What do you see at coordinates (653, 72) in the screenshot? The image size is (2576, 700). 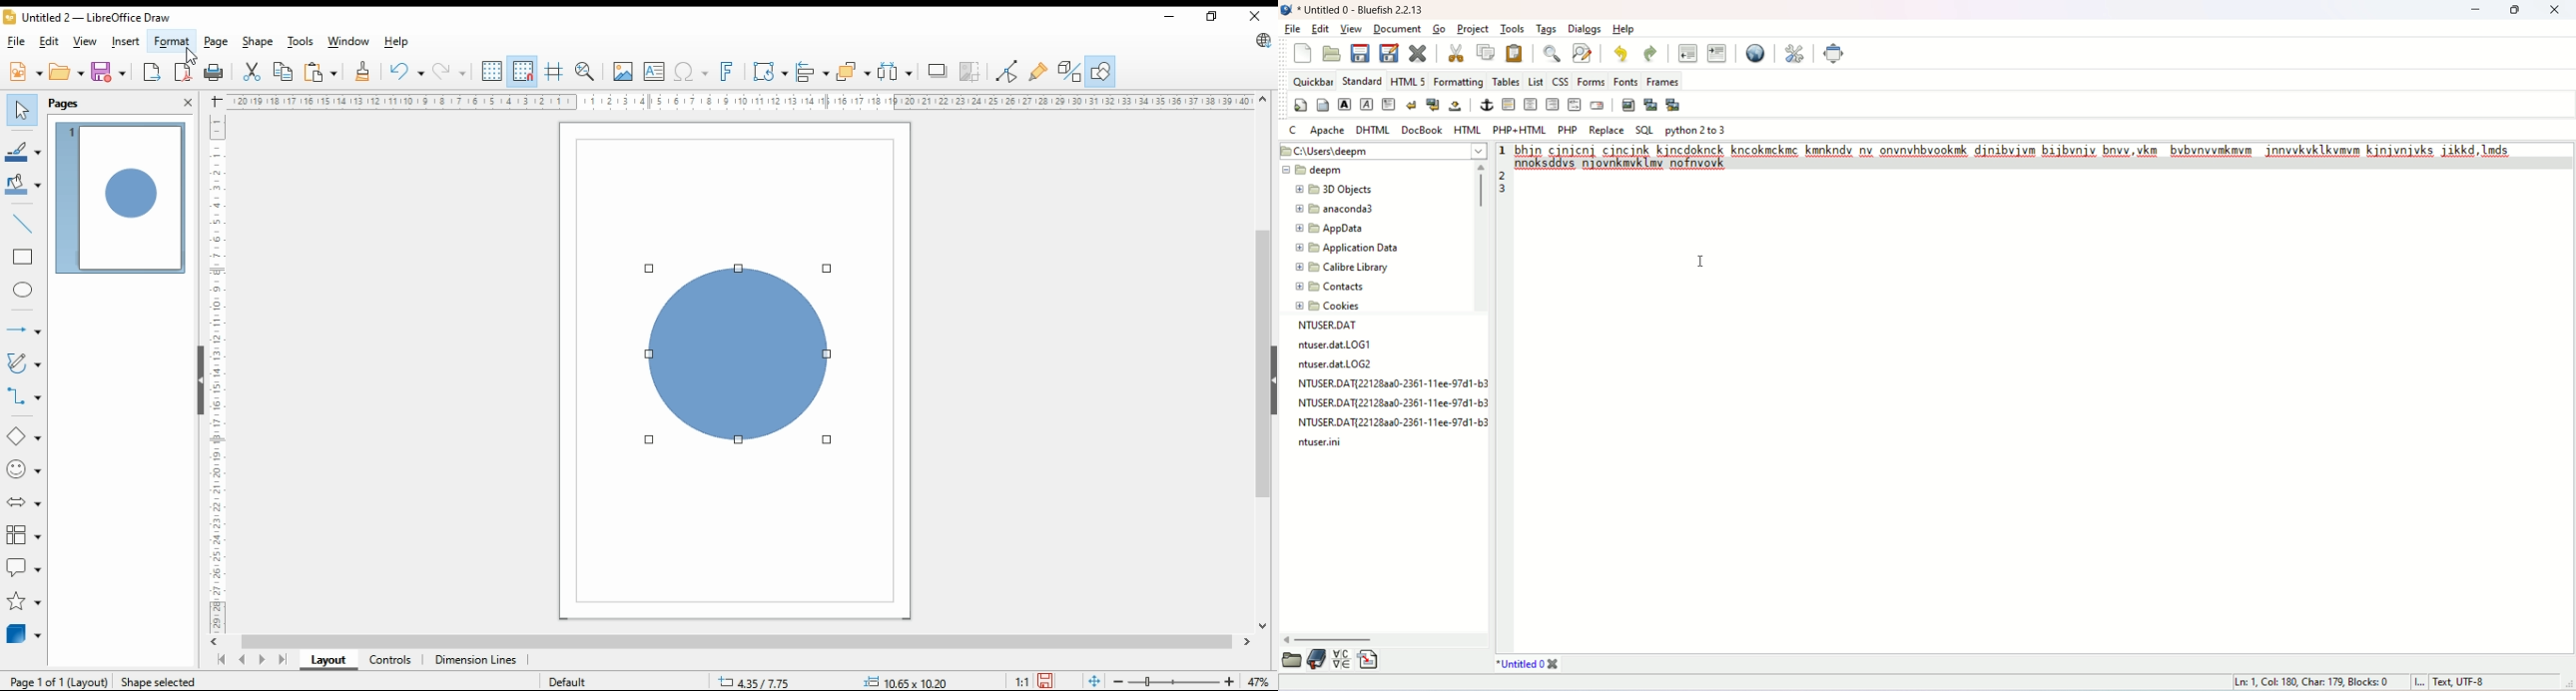 I see `insert text box` at bounding box center [653, 72].